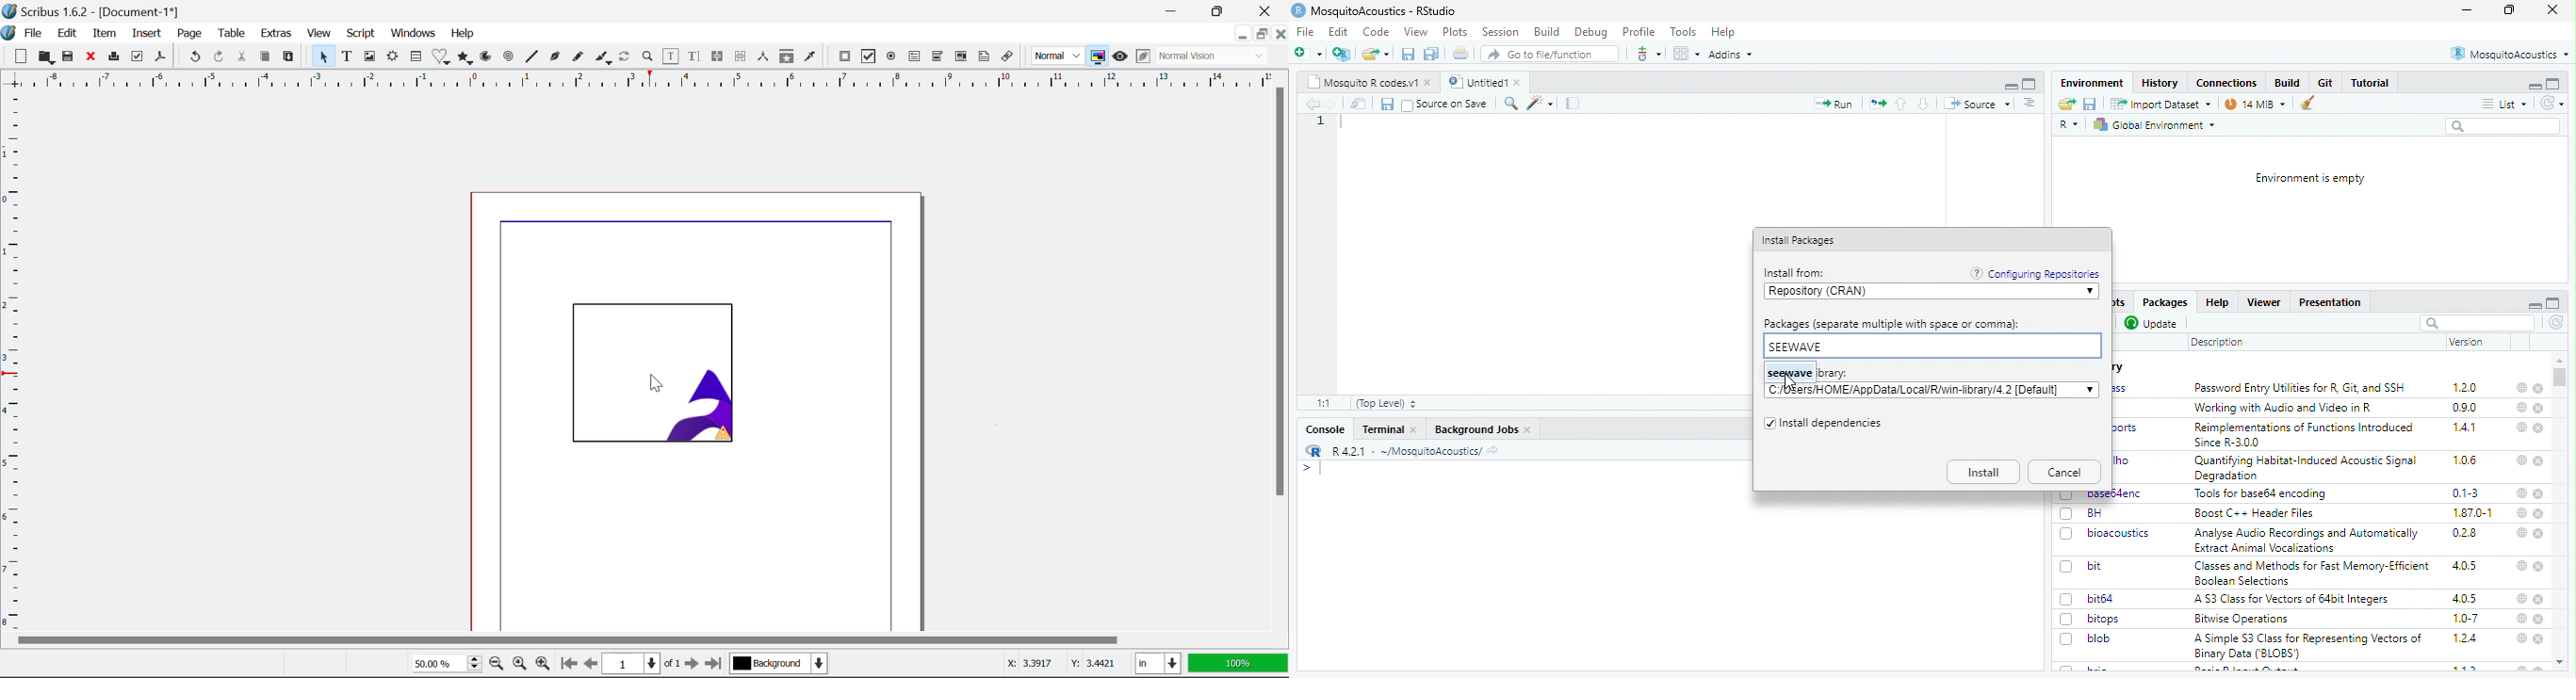 The image size is (2576, 700). I want to click on 7 Configuring Repositories, so click(2035, 273).